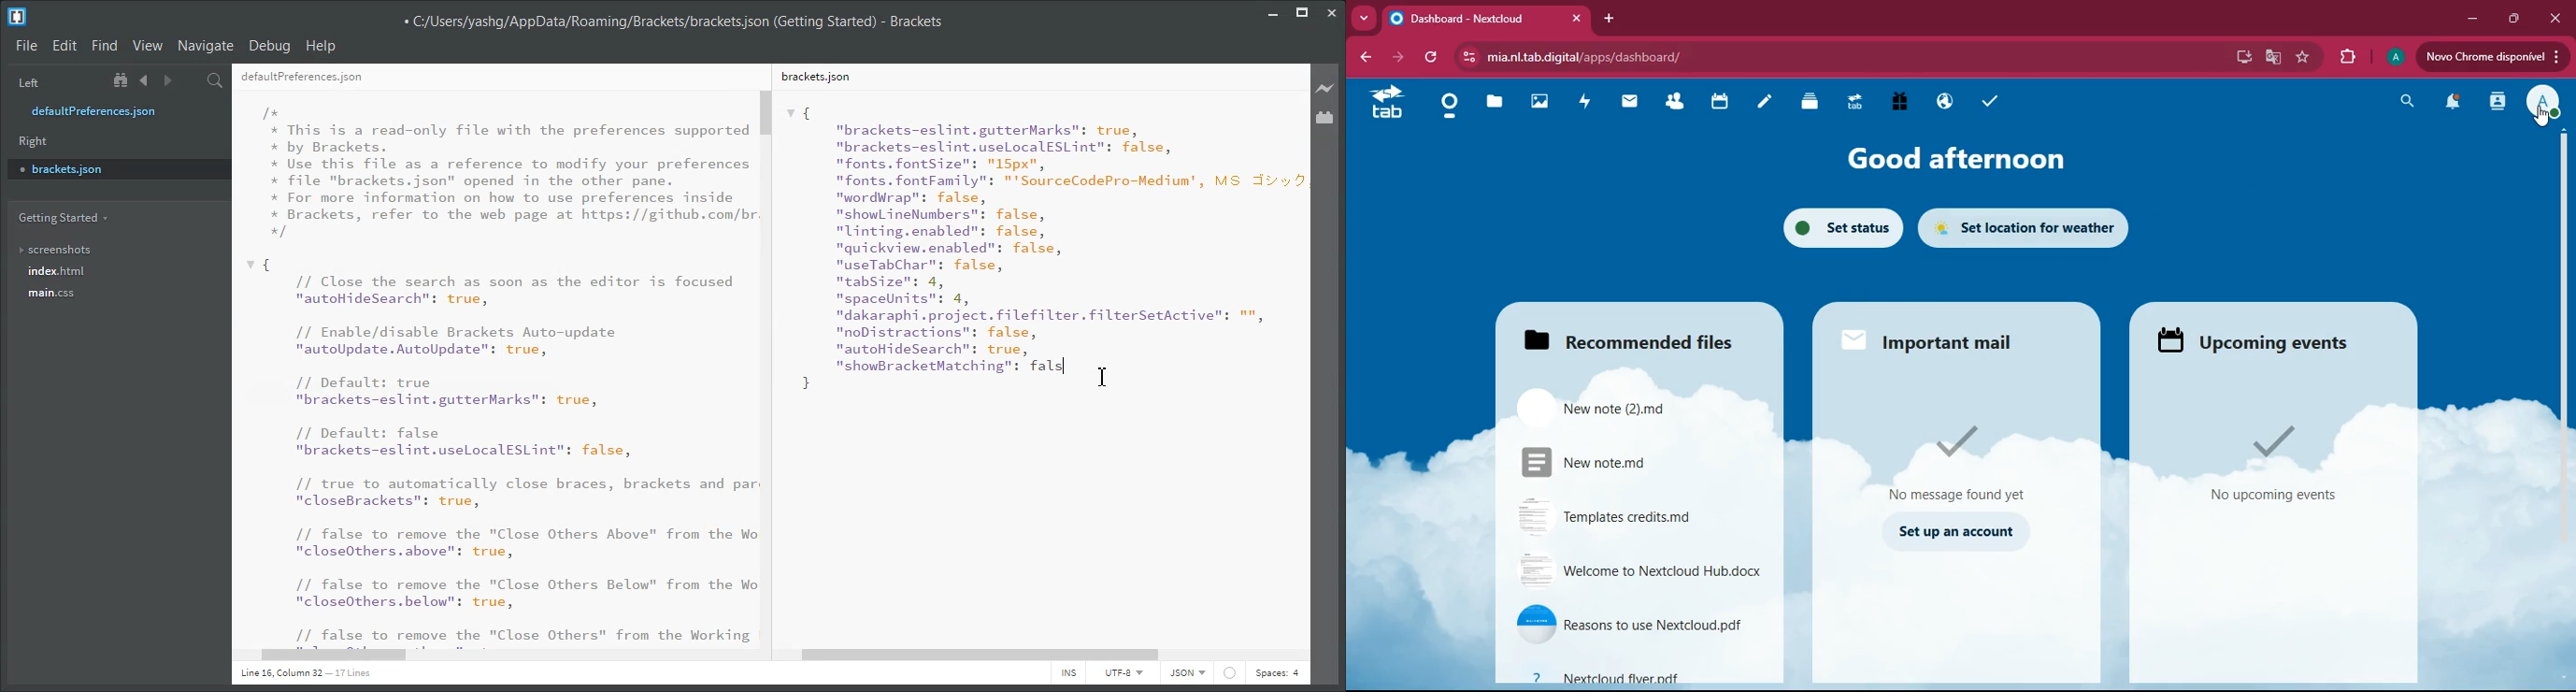 The height and width of the screenshot is (700, 2576). What do you see at coordinates (64, 46) in the screenshot?
I see `Edit` at bounding box center [64, 46].